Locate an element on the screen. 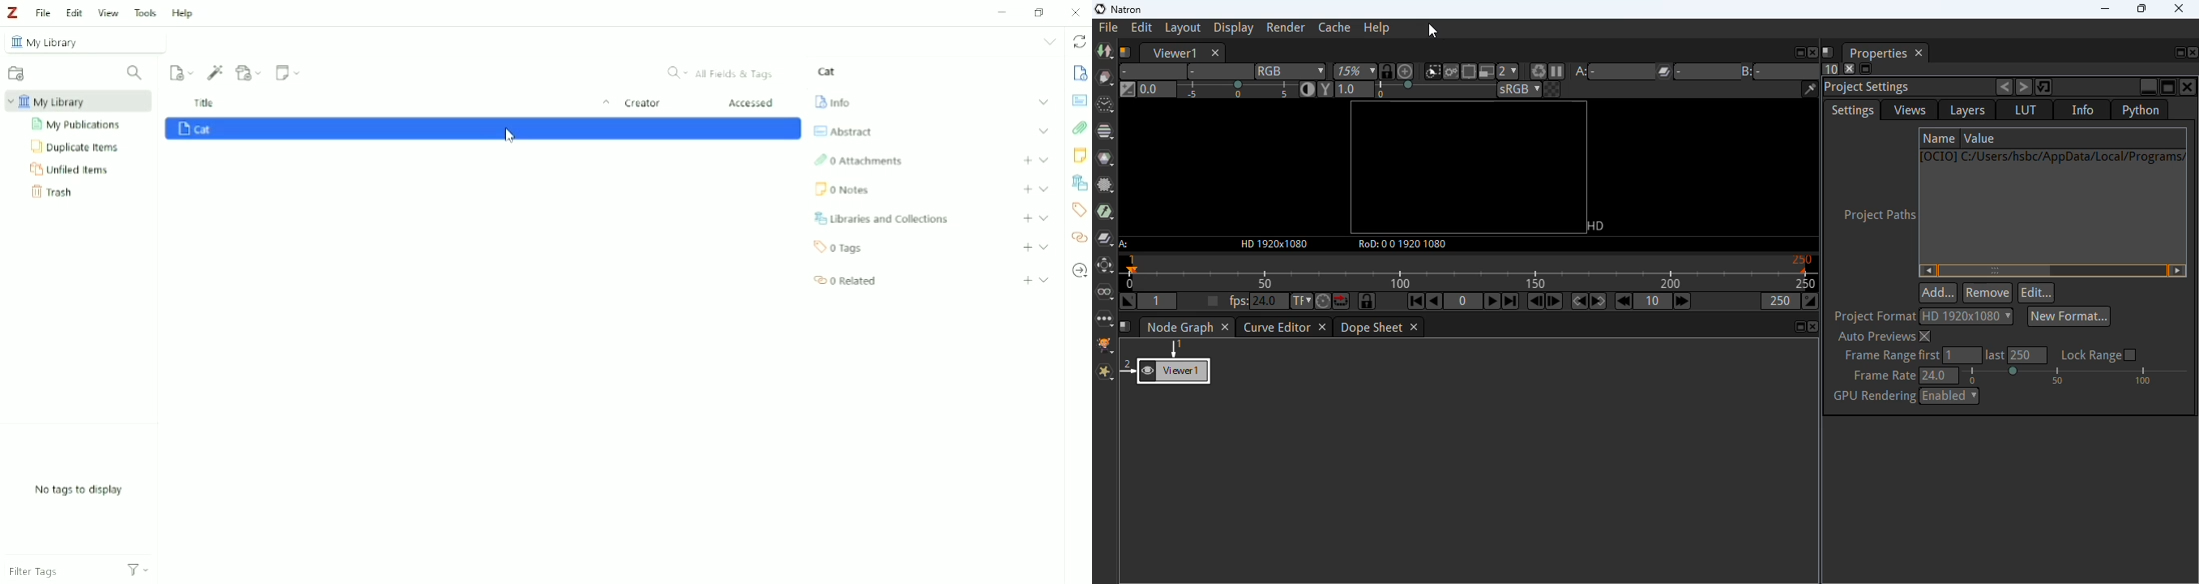 The height and width of the screenshot is (588, 2212). File is located at coordinates (42, 12).